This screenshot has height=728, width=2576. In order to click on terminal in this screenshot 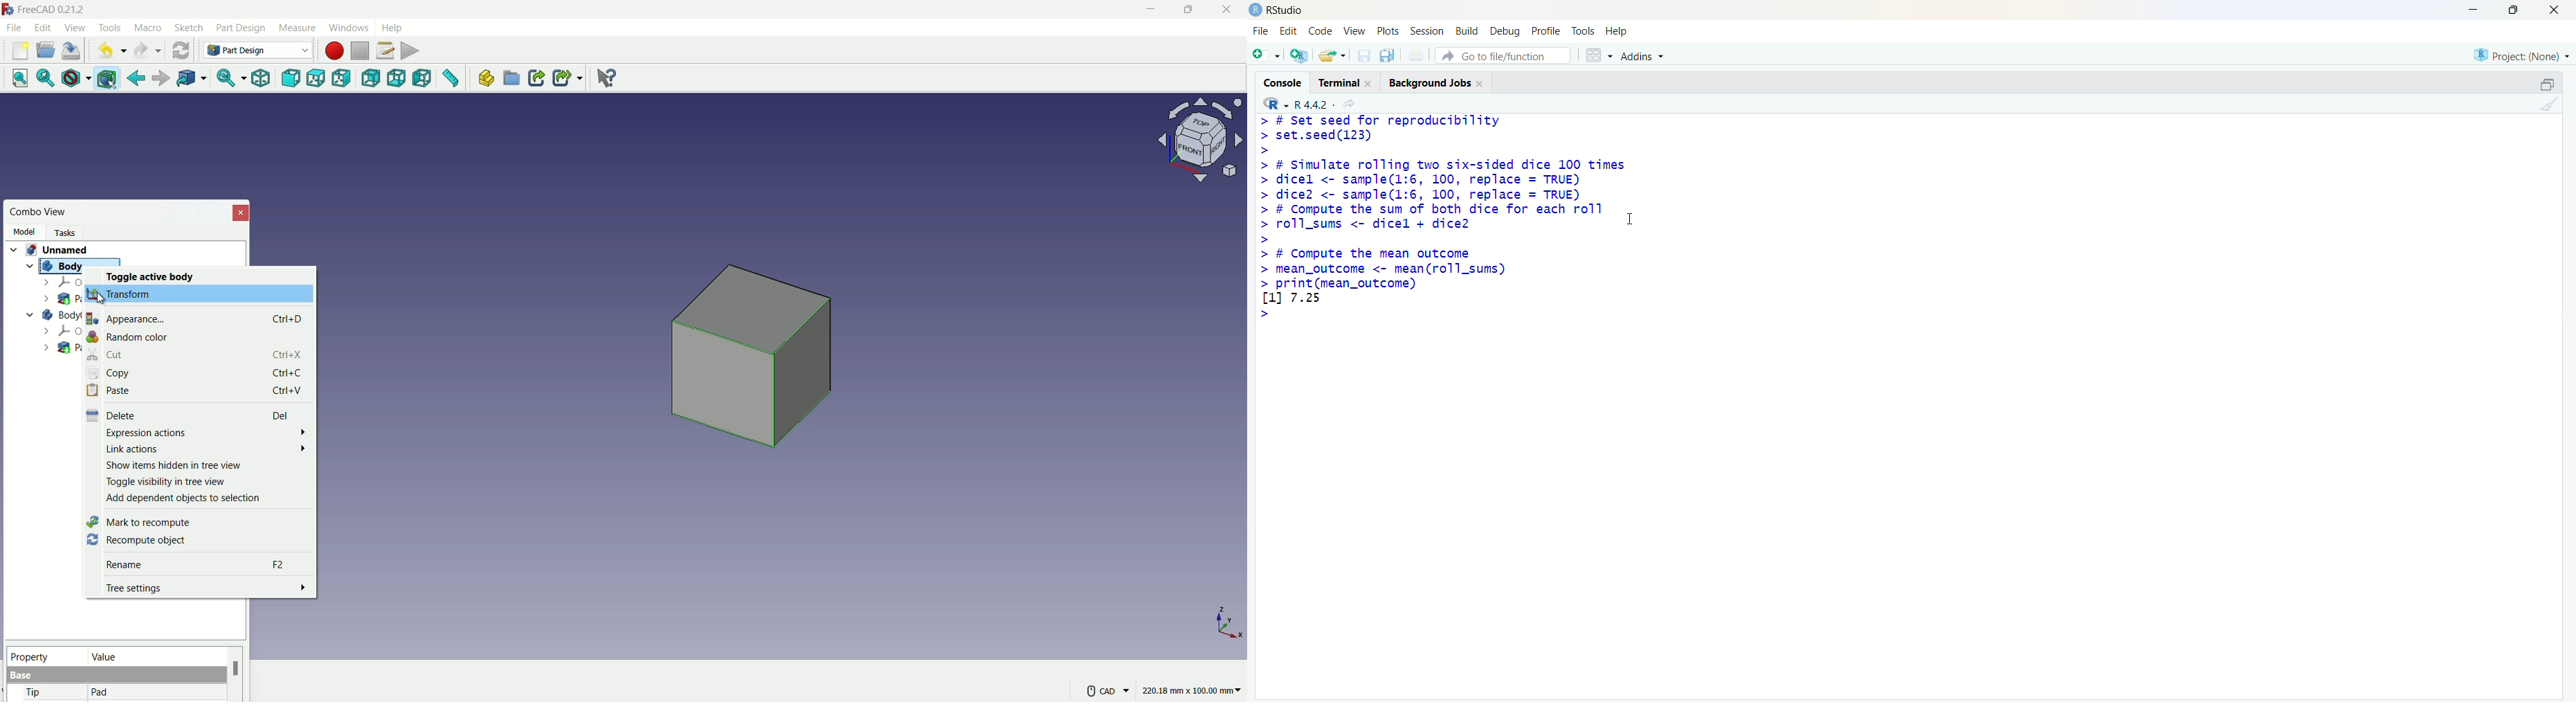, I will do `click(1339, 84)`.